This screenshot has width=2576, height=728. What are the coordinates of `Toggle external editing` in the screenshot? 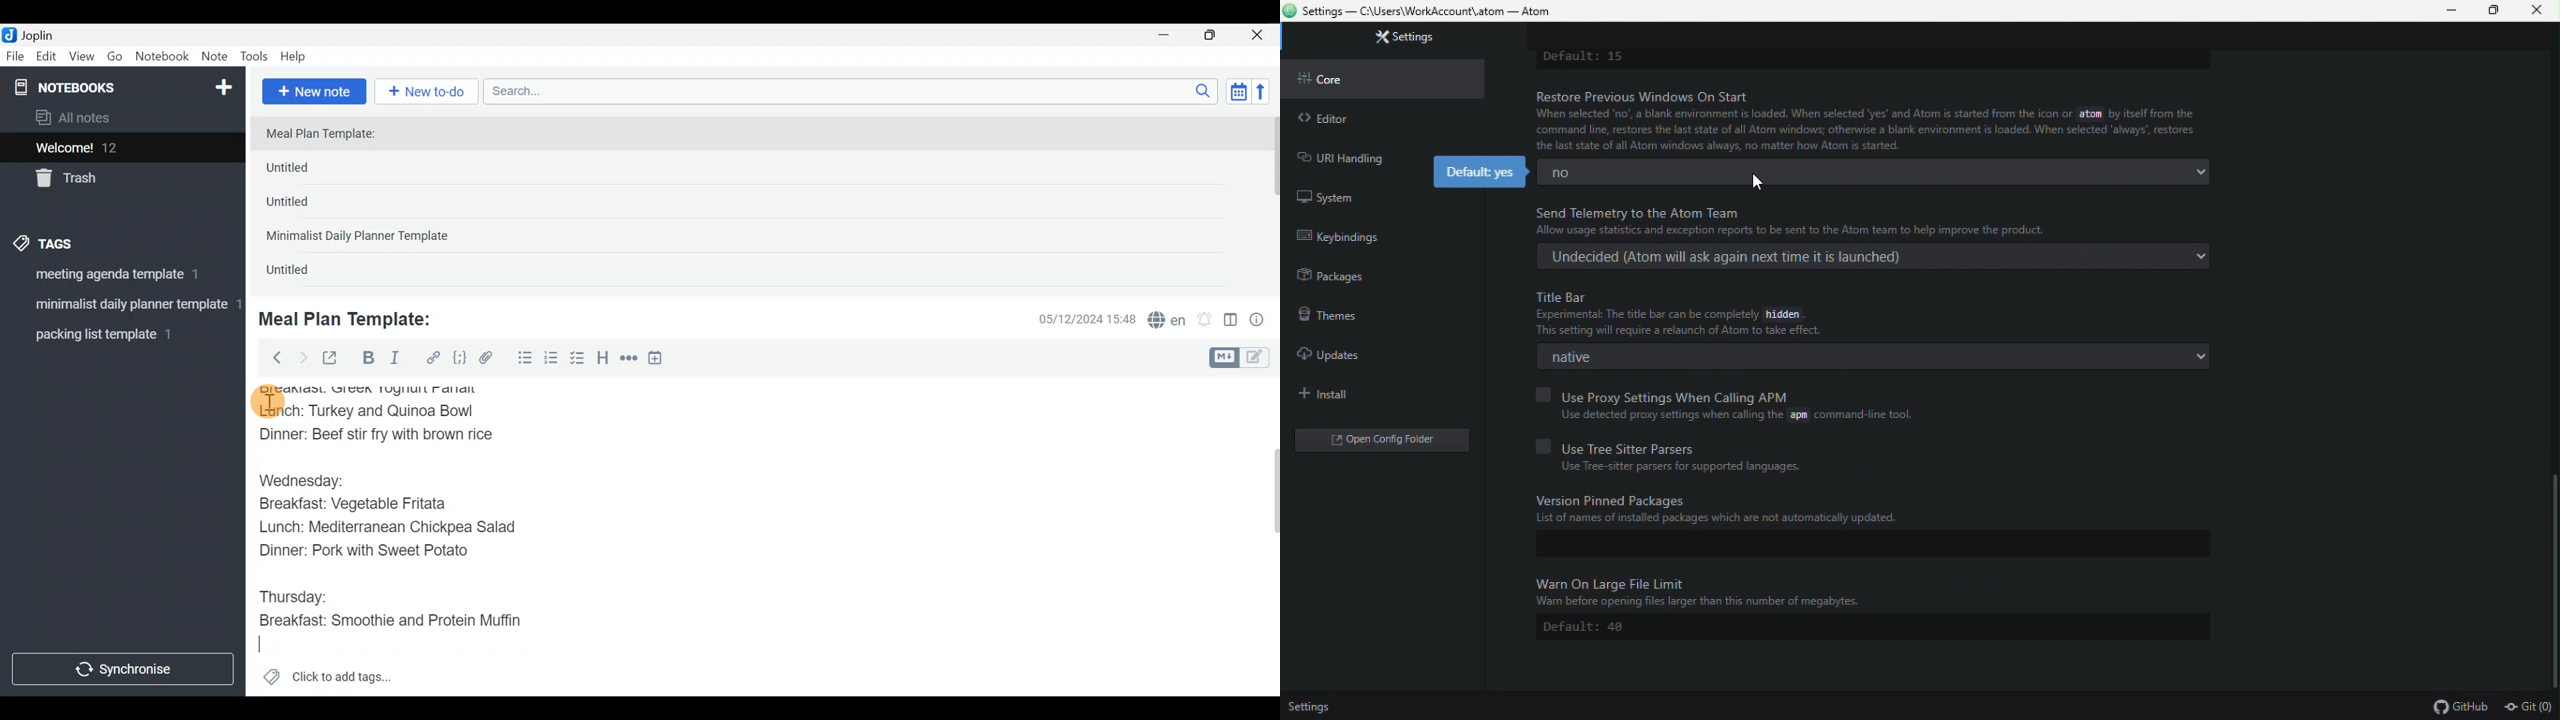 It's located at (335, 359).